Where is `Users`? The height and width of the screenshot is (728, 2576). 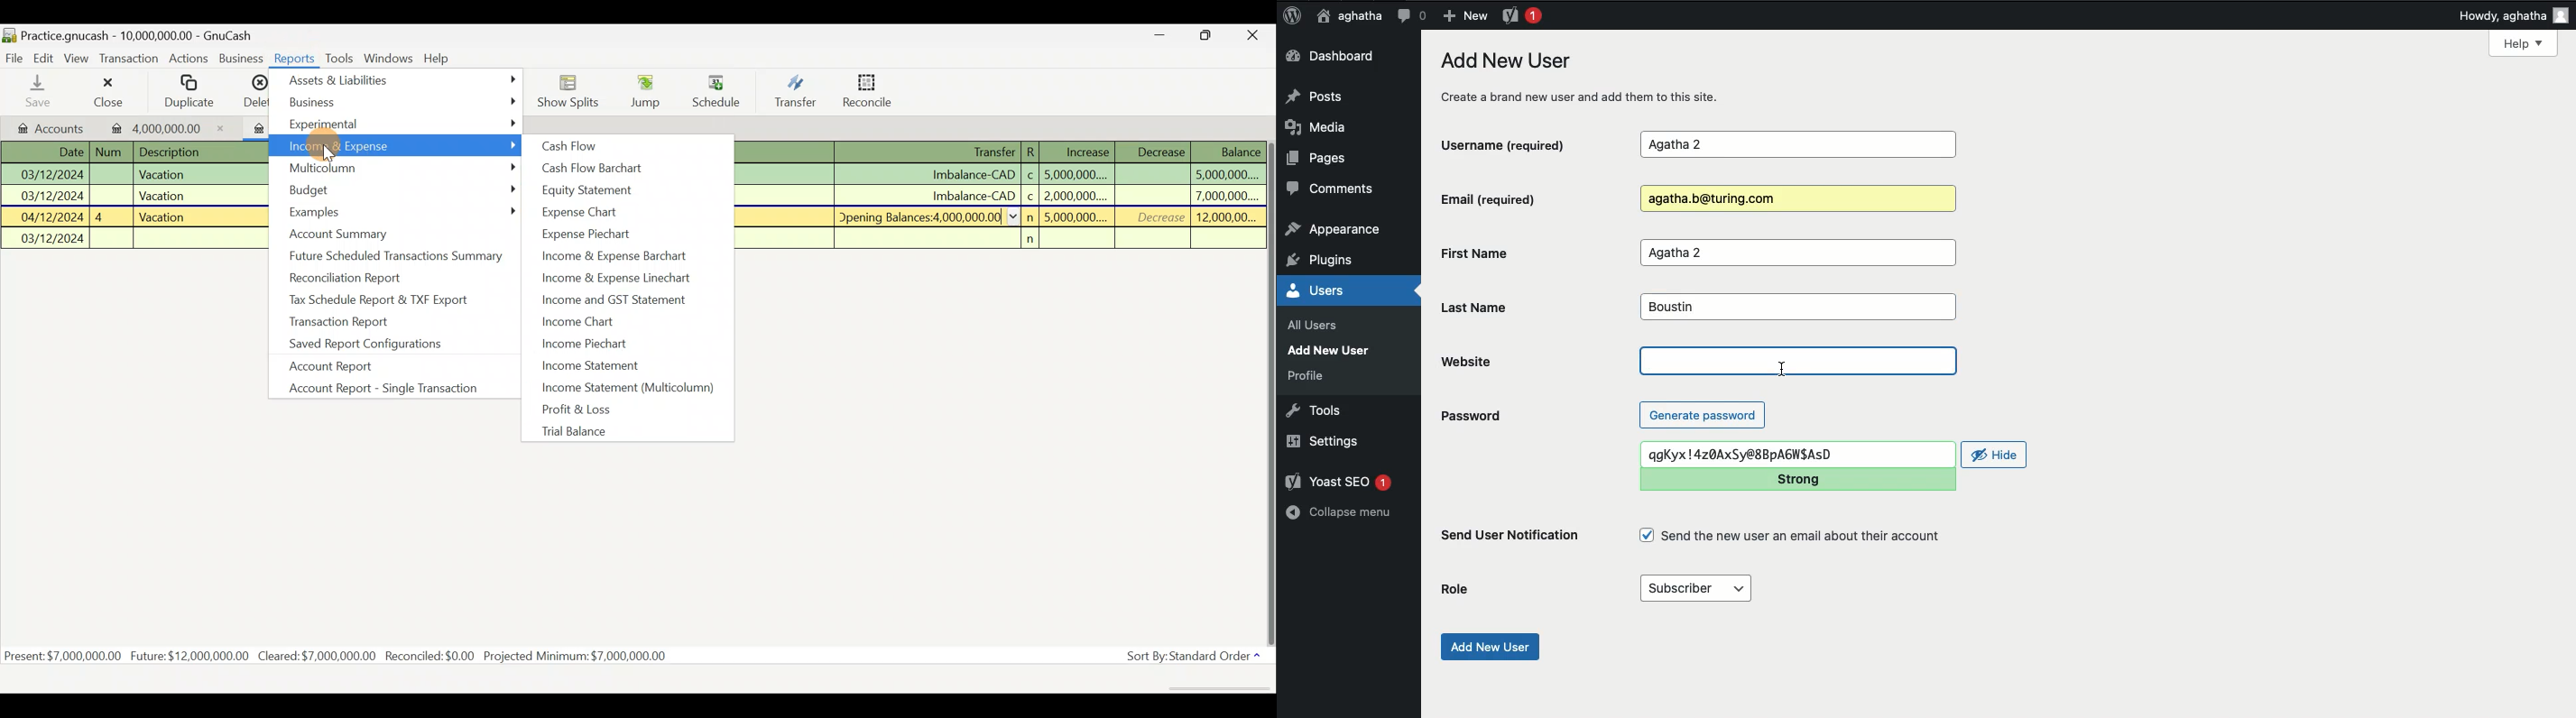 Users is located at coordinates (1334, 290).